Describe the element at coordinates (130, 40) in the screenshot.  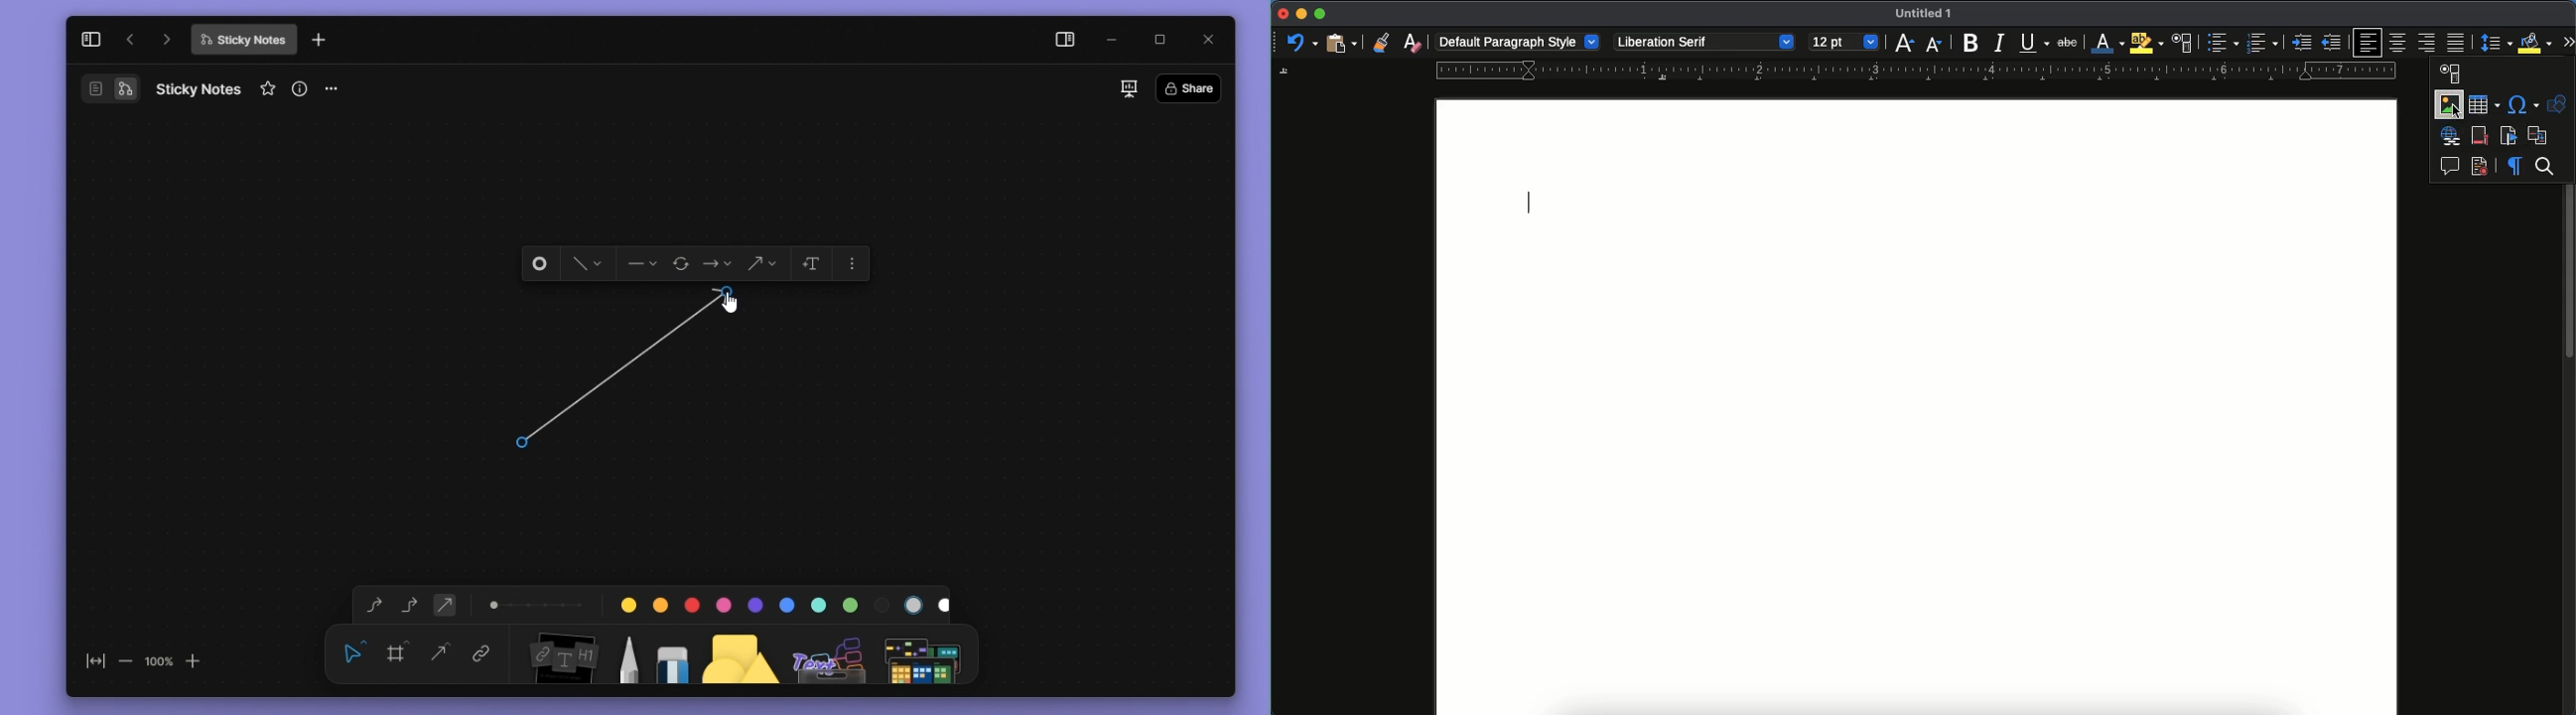
I see `go back` at that location.